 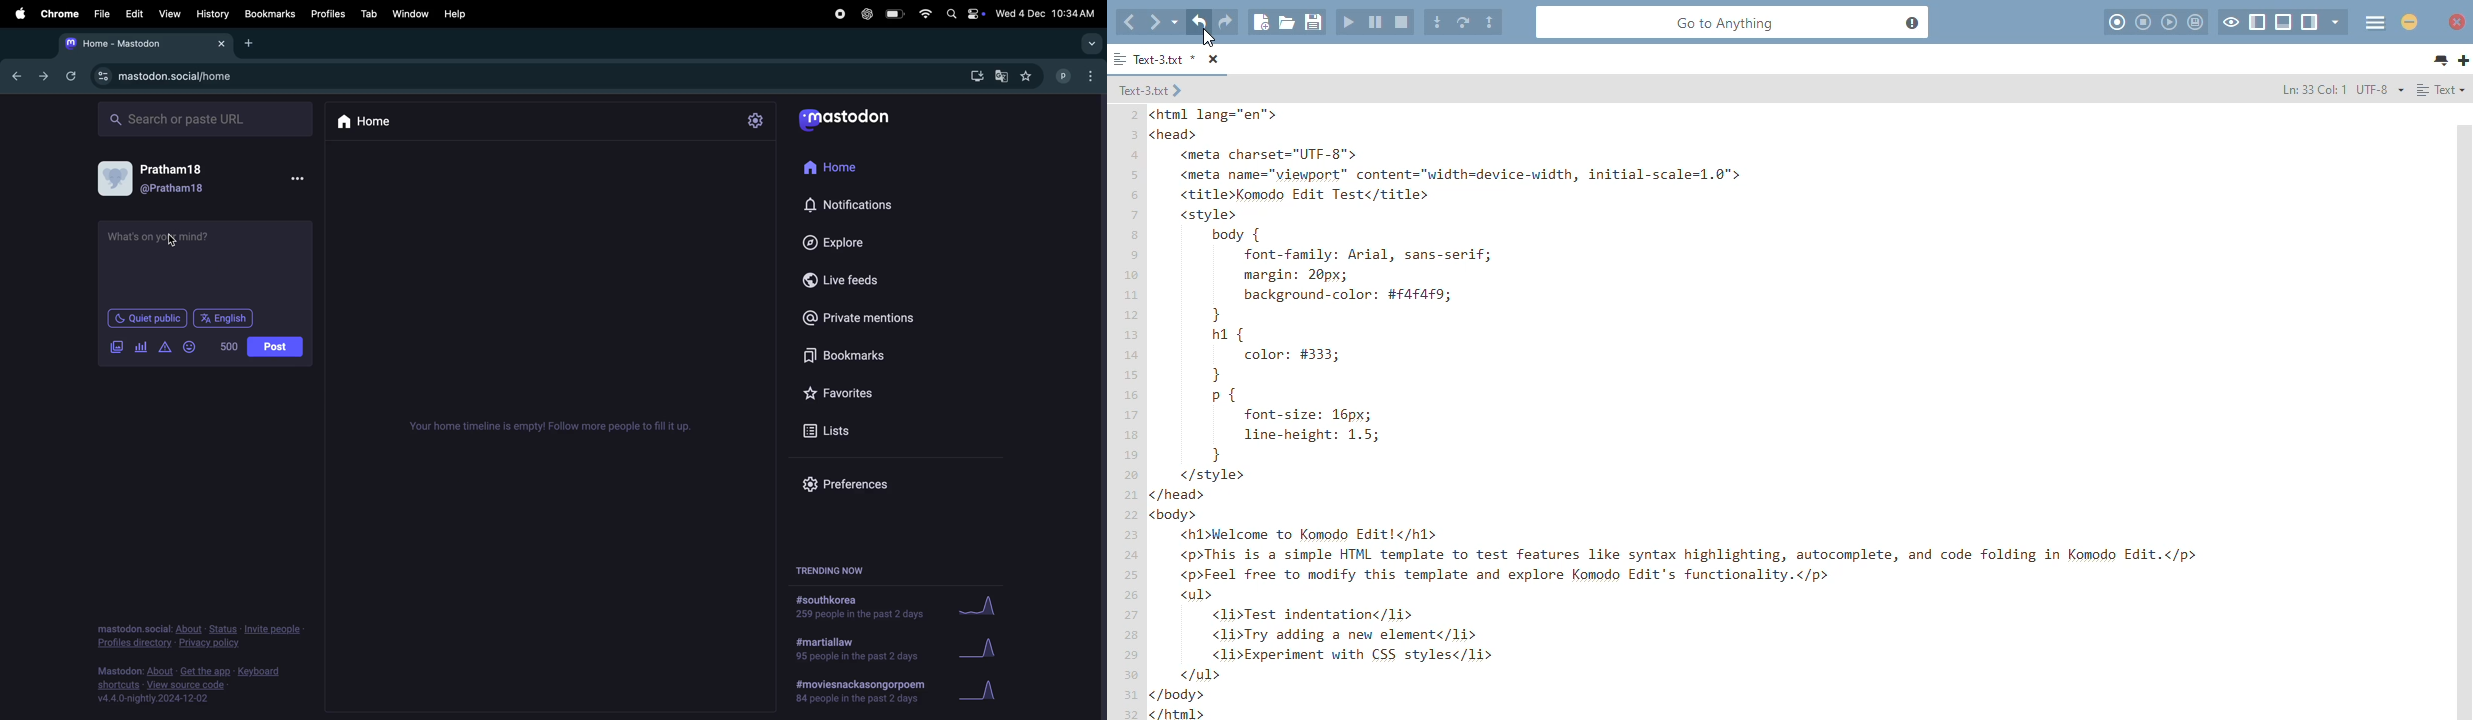 I want to click on user profile, so click(x=165, y=178).